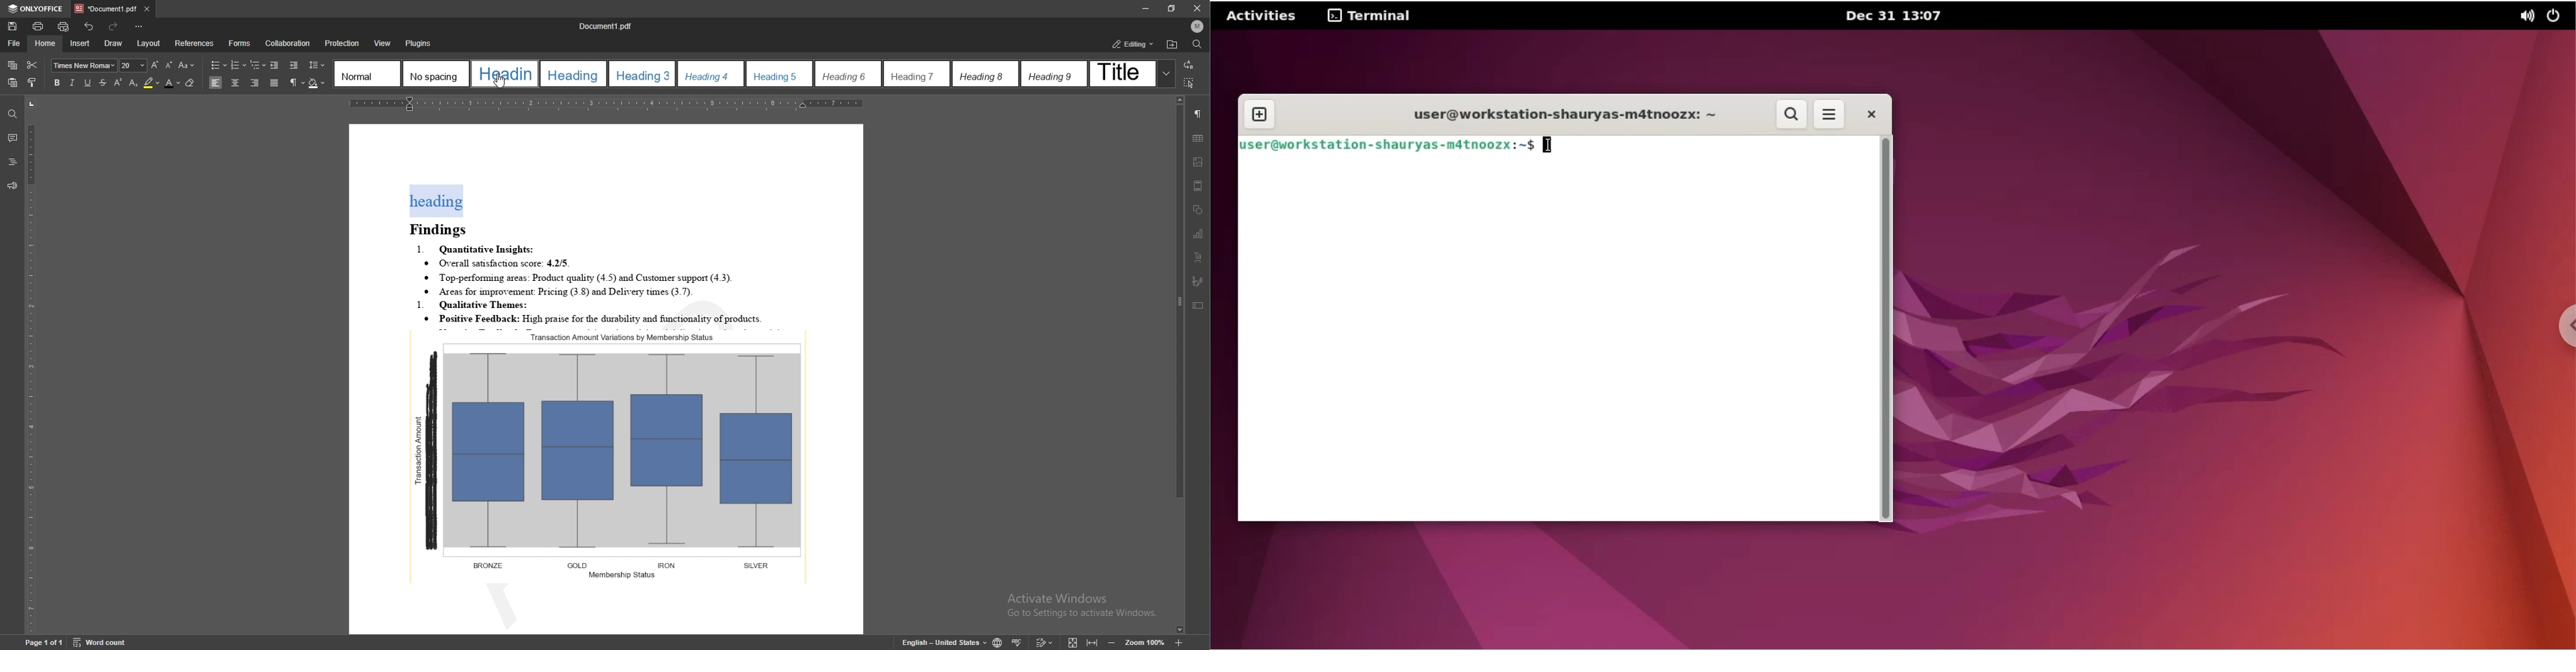 This screenshot has height=672, width=2576. Describe the element at coordinates (1178, 365) in the screenshot. I see `scroll bar` at that location.